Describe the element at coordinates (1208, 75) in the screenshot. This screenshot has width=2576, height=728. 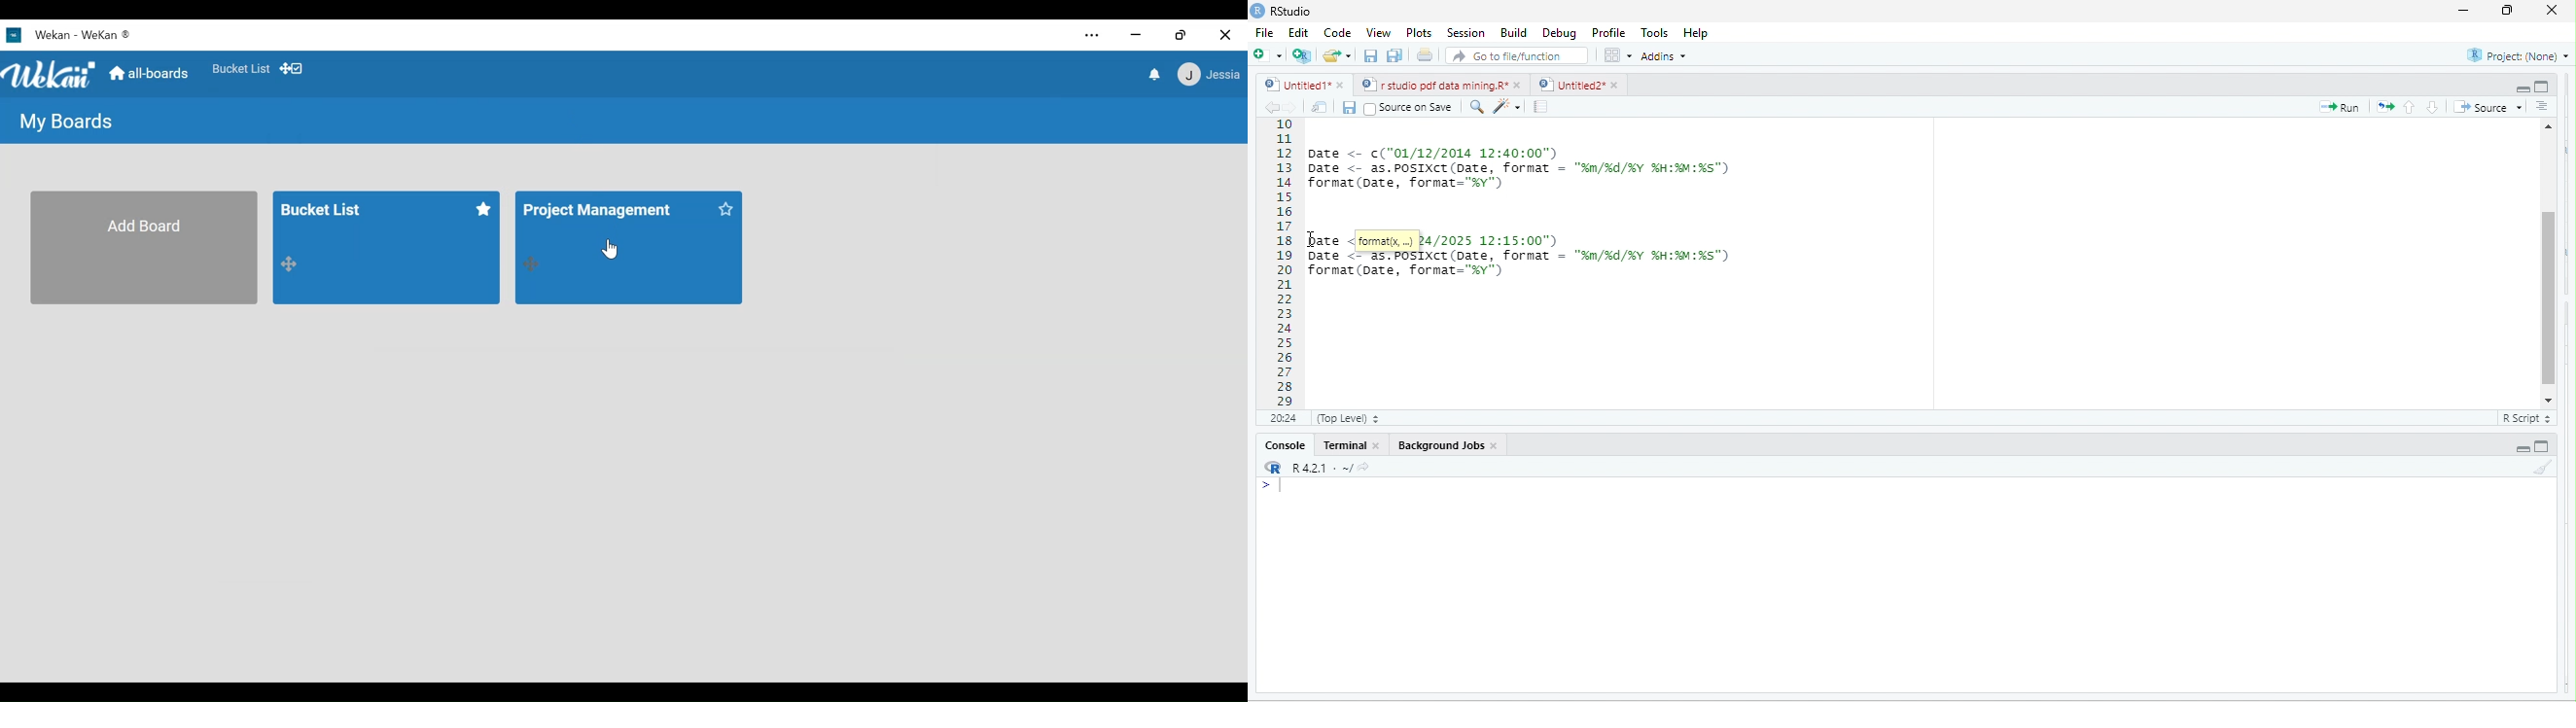
I see `jessia` at that location.